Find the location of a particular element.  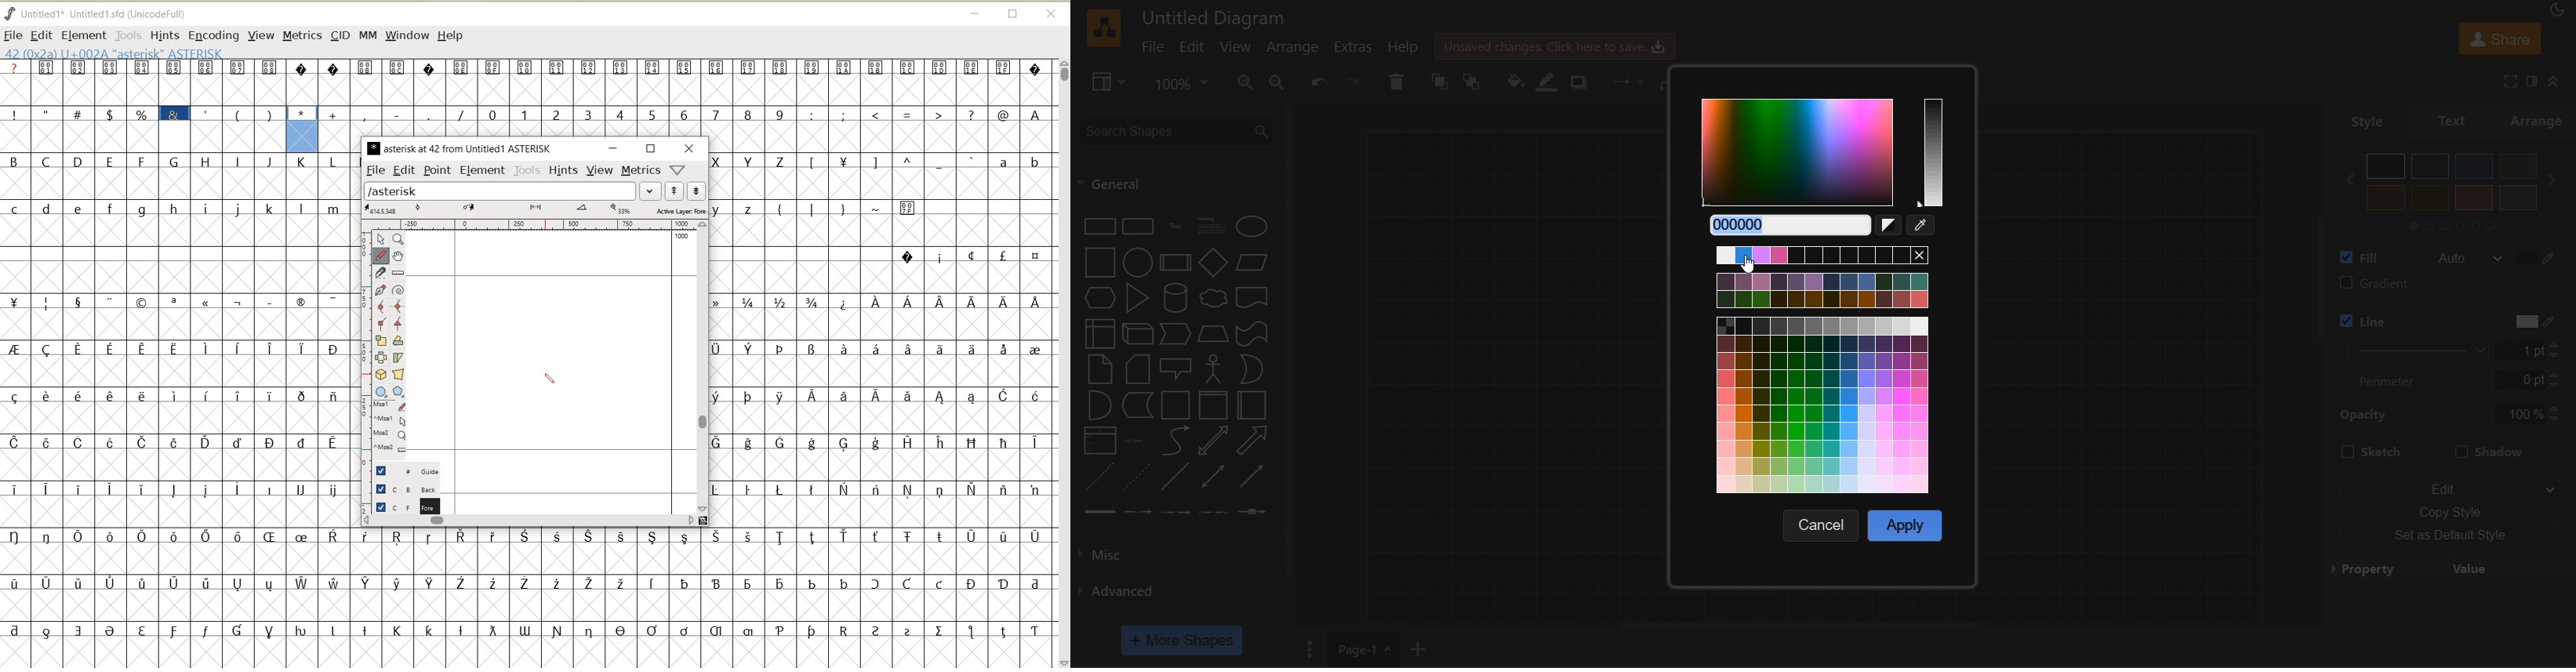

line color is located at coordinates (1552, 82).